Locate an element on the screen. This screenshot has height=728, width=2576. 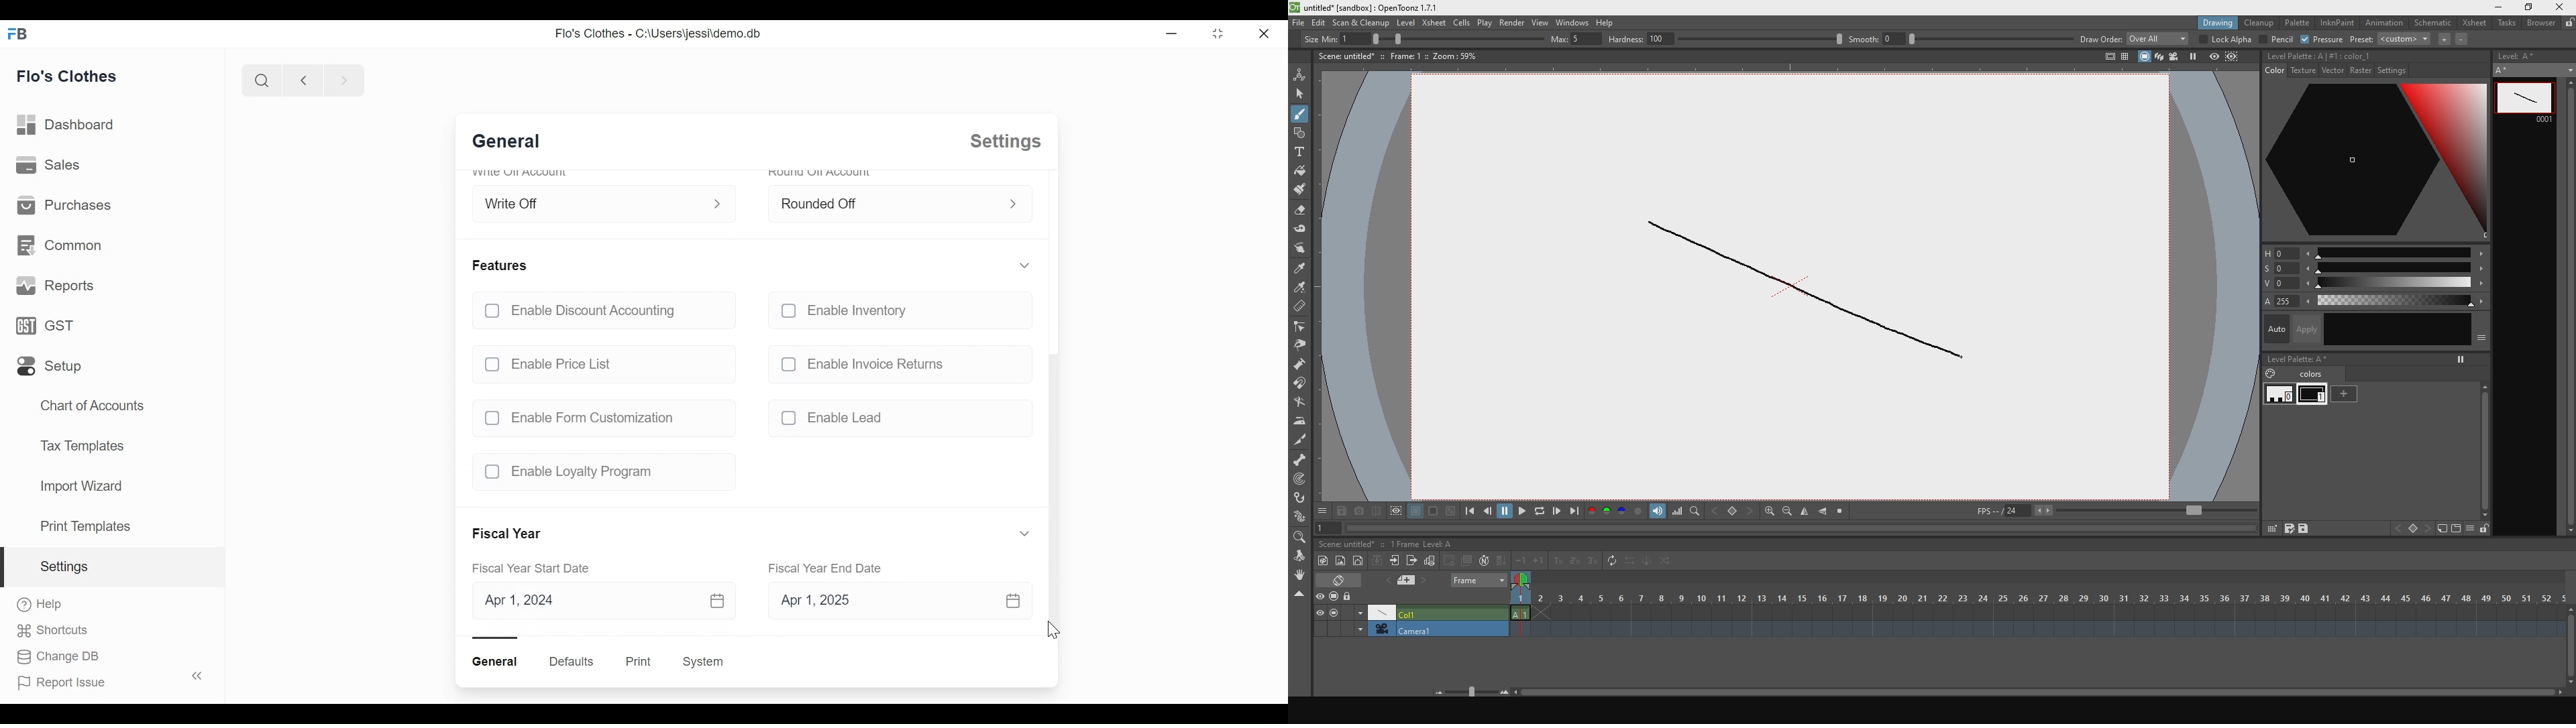
horizontal slider is located at coordinates (2003, 691).